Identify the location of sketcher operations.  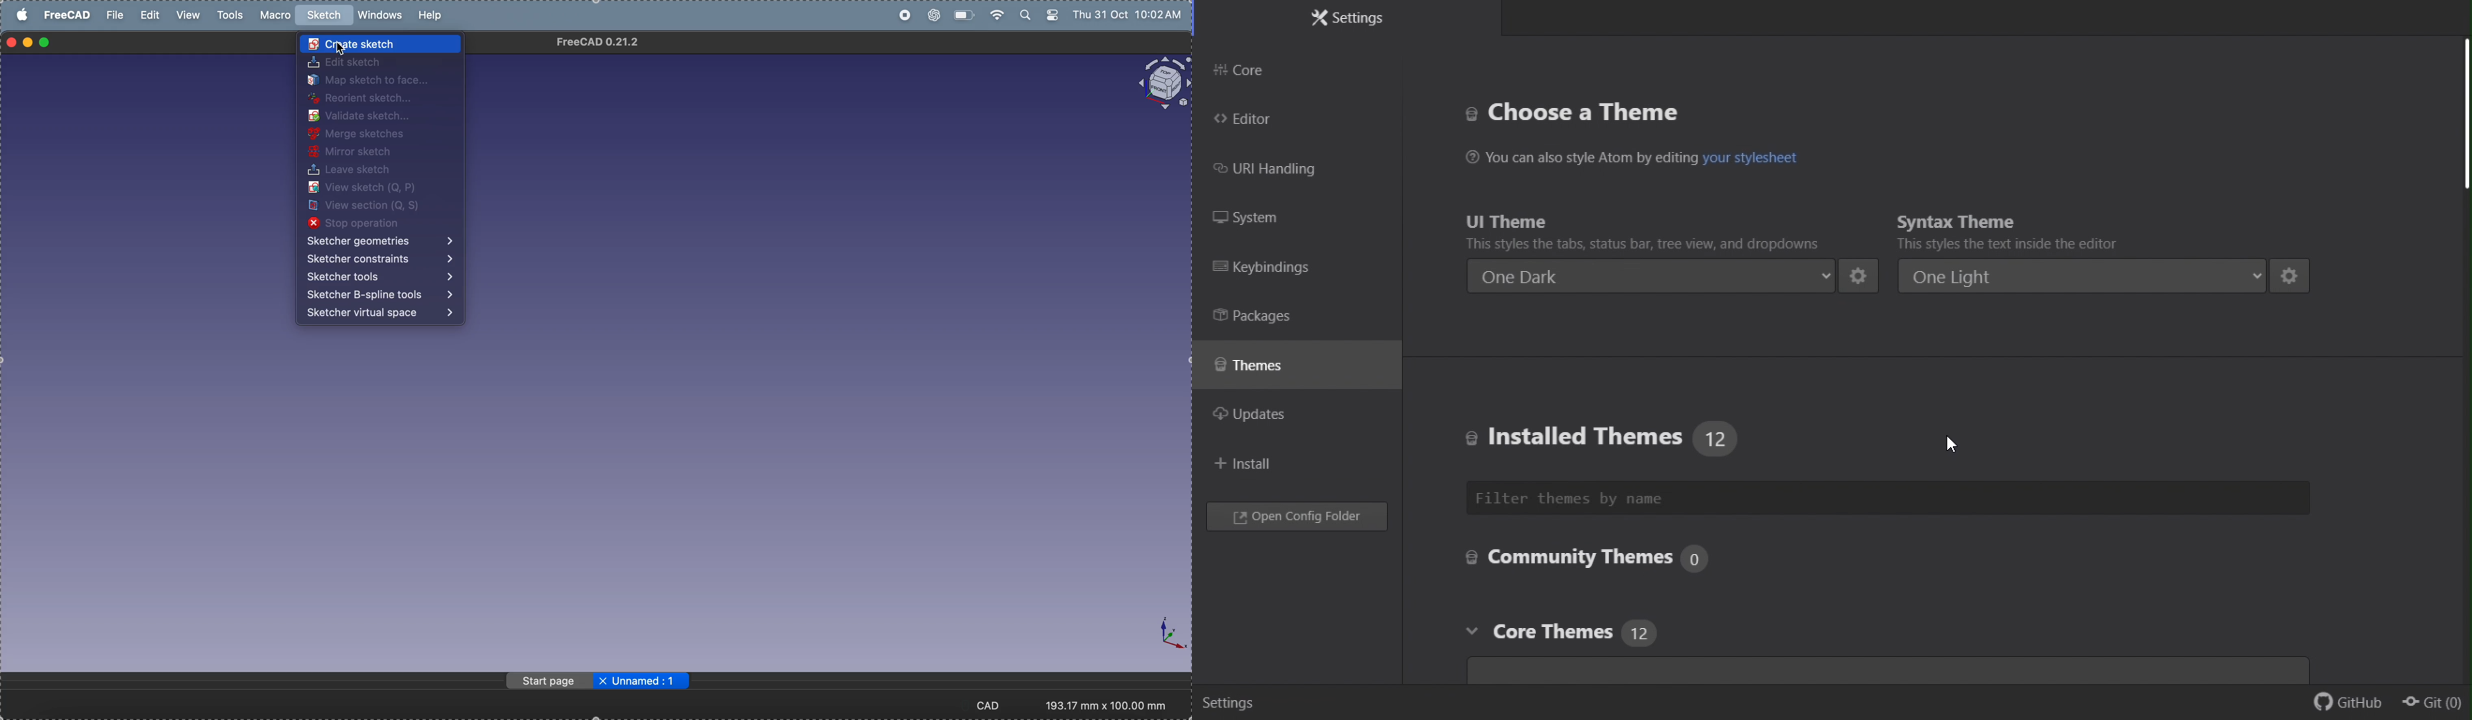
(380, 241).